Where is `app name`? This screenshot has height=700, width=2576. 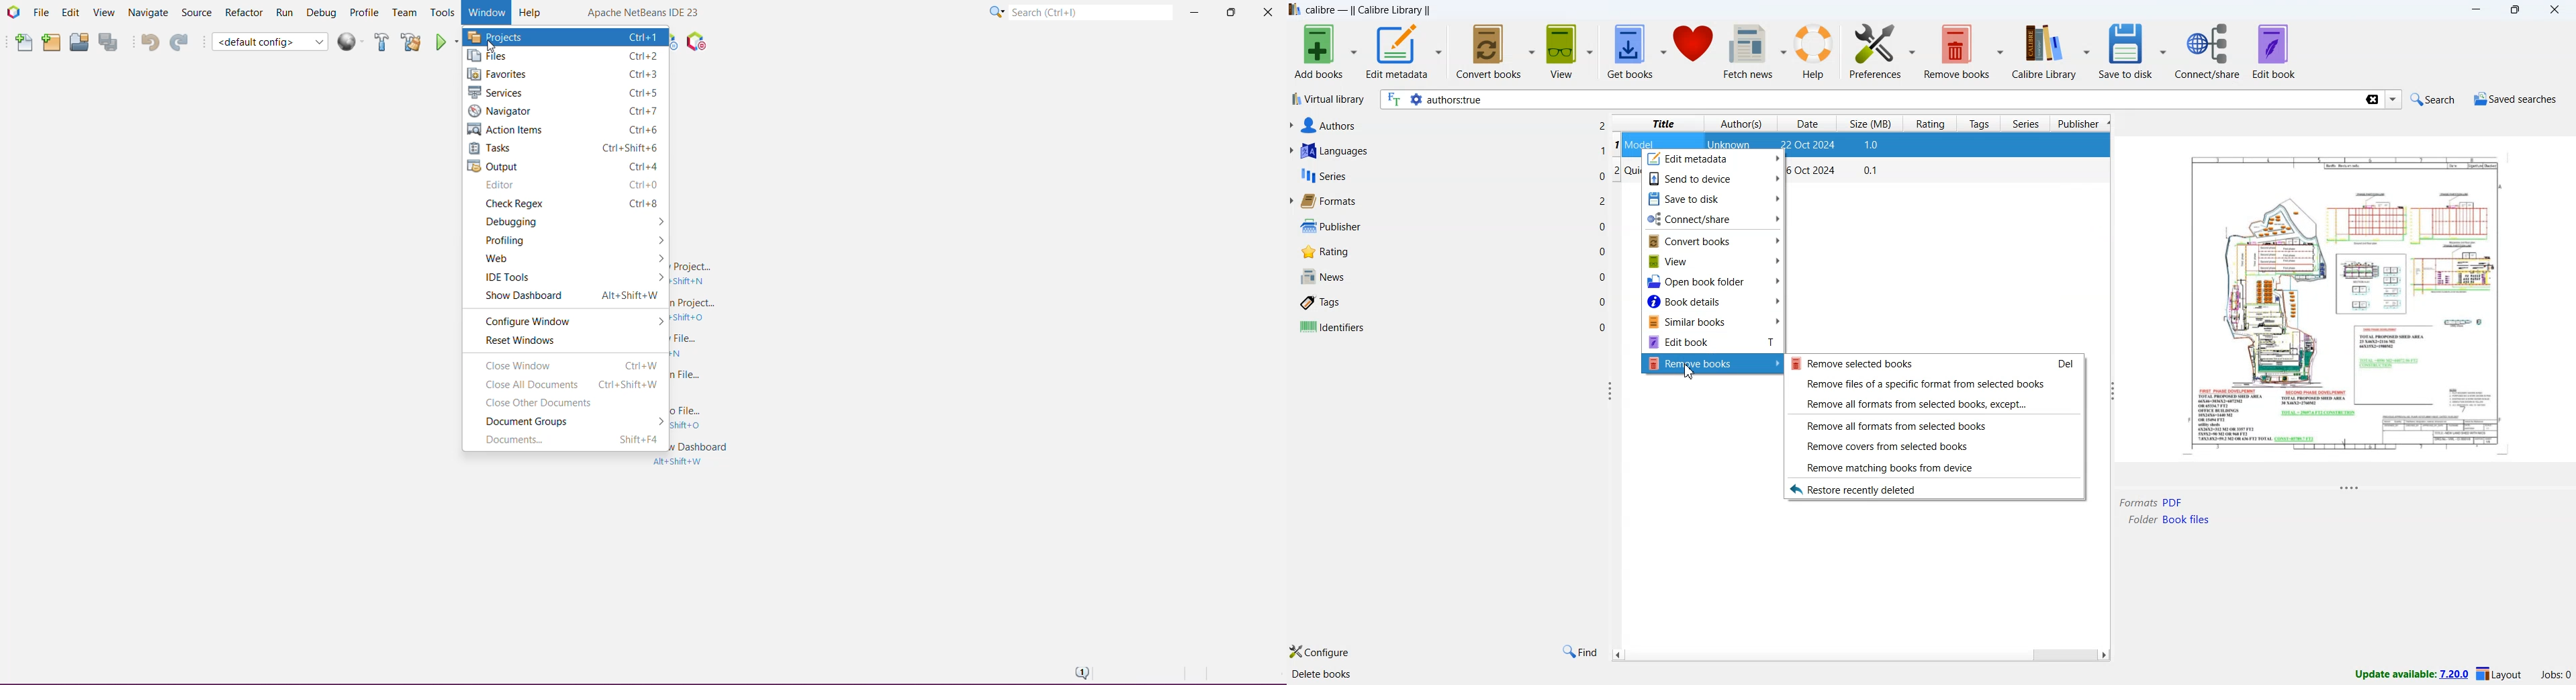 app name is located at coordinates (1322, 10).